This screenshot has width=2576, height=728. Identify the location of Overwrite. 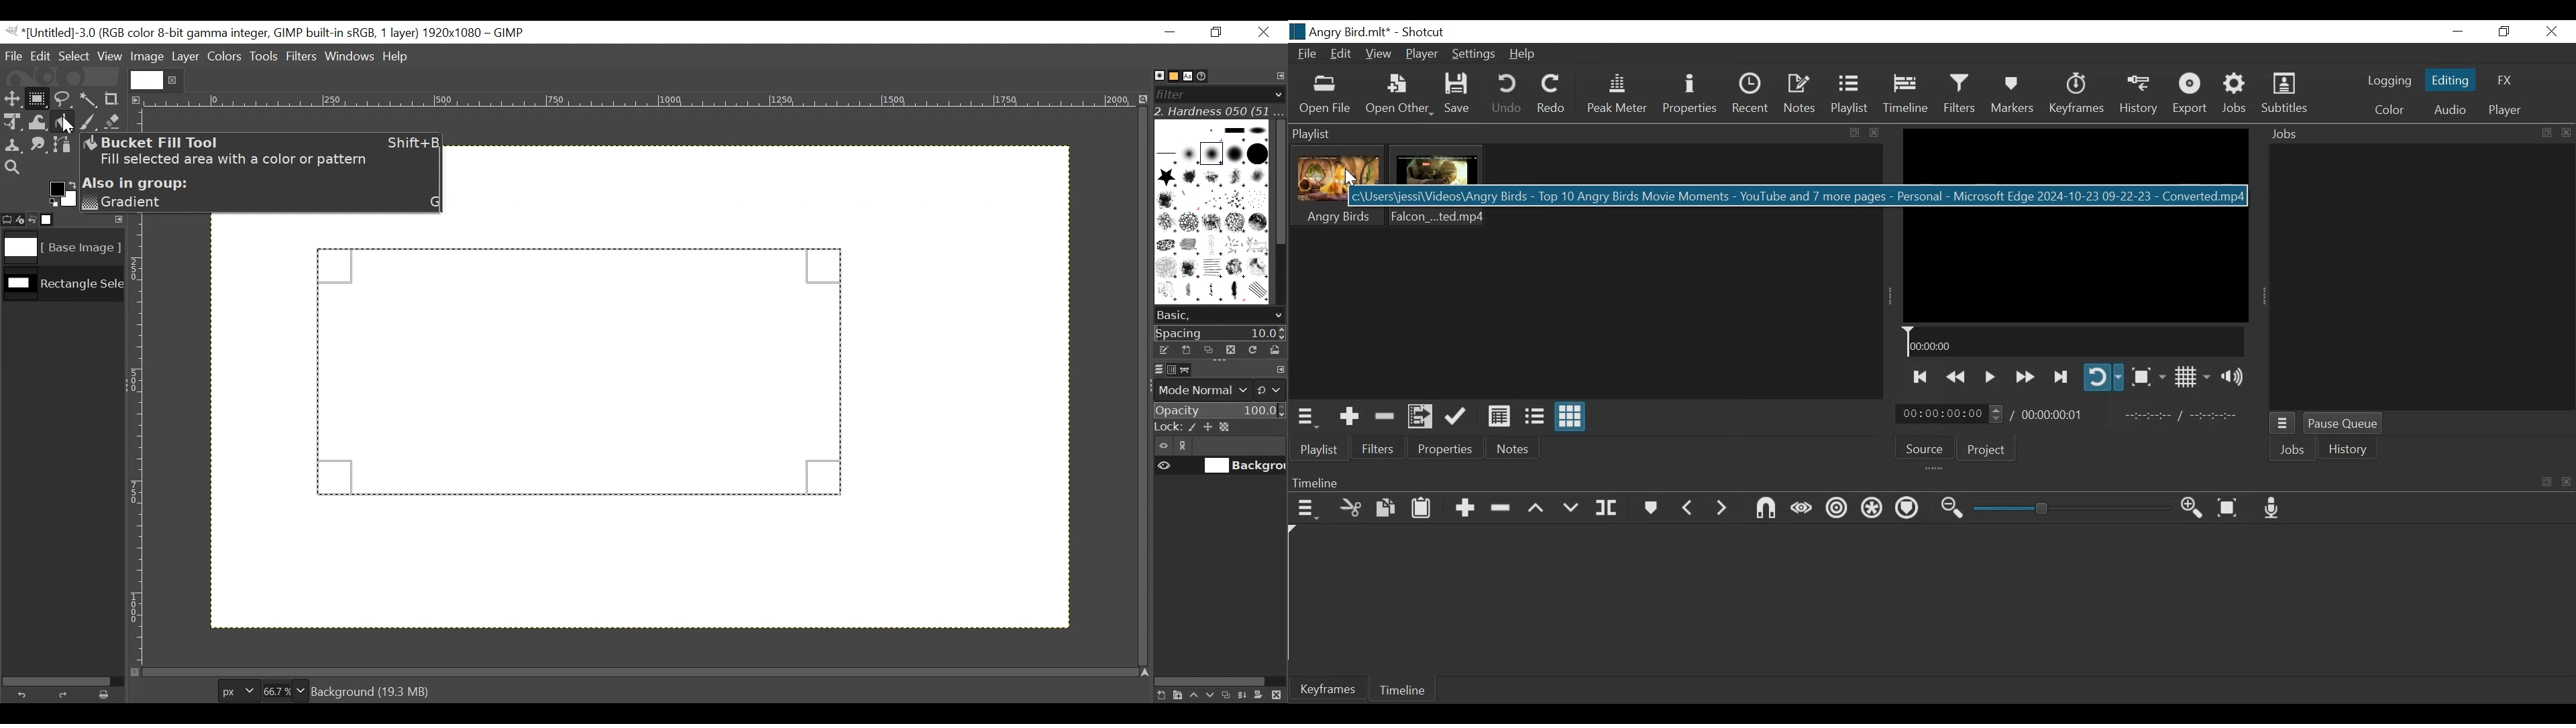
(1570, 505).